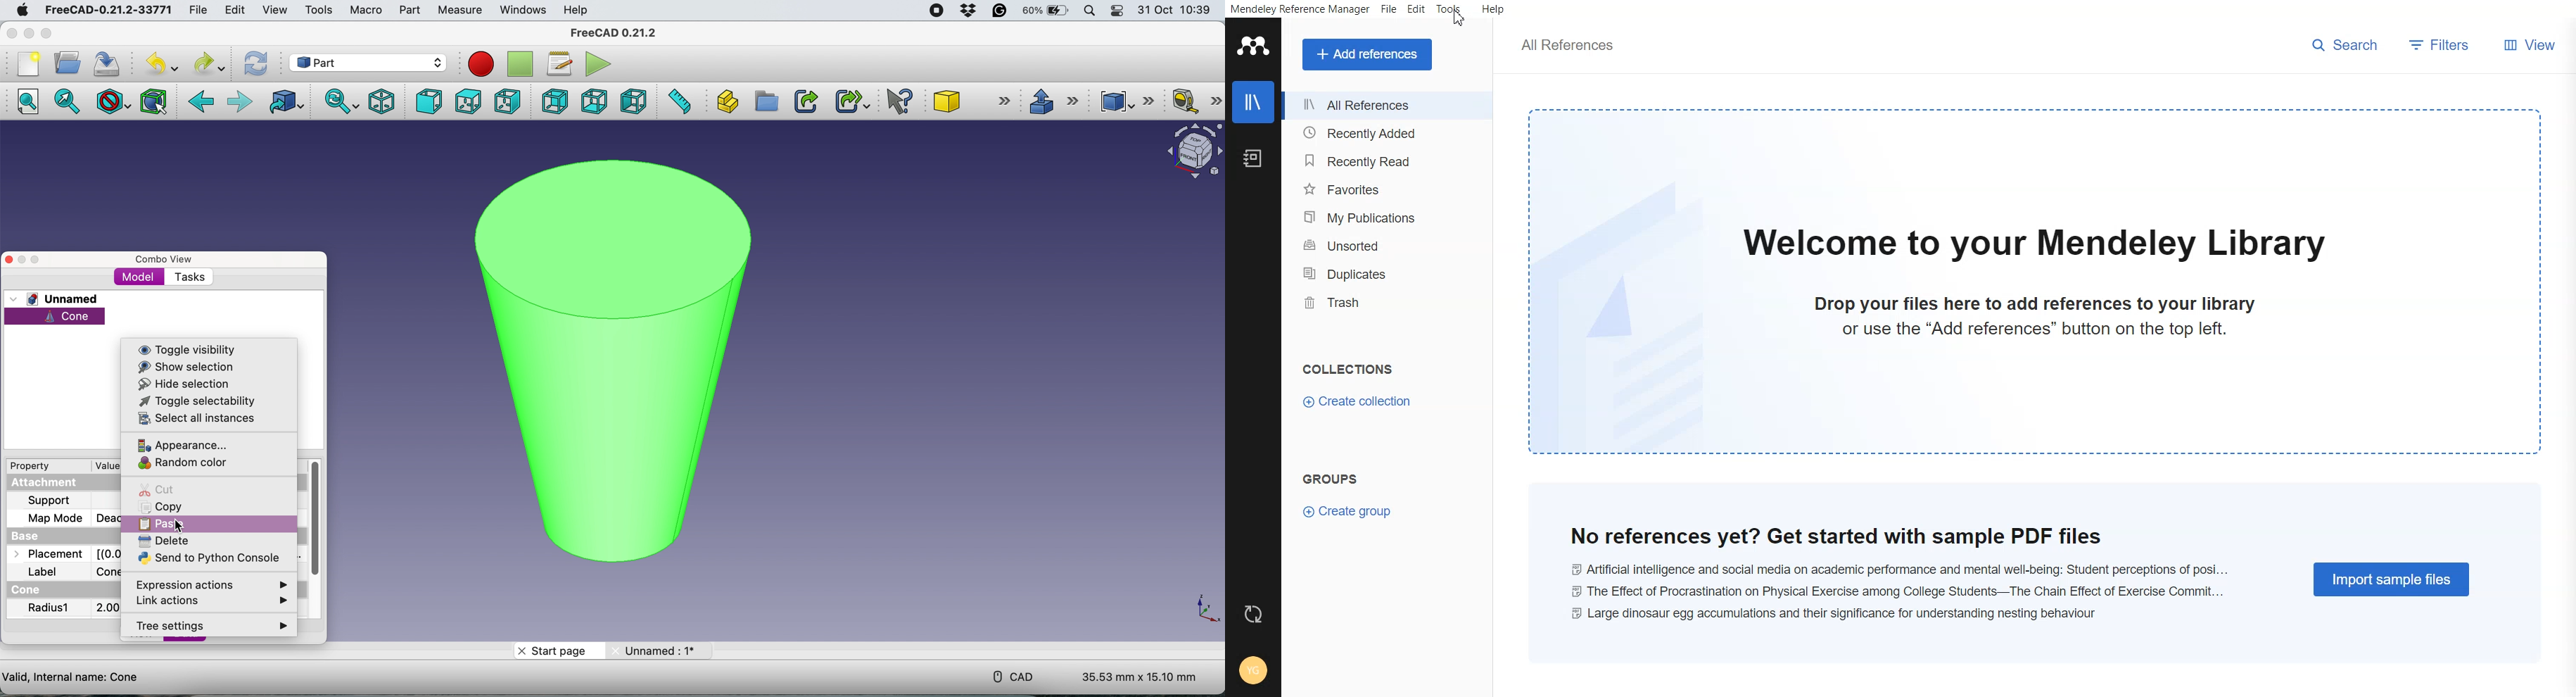 This screenshot has width=2576, height=700. What do you see at coordinates (595, 64) in the screenshot?
I see `execute macros` at bounding box center [595, 64].